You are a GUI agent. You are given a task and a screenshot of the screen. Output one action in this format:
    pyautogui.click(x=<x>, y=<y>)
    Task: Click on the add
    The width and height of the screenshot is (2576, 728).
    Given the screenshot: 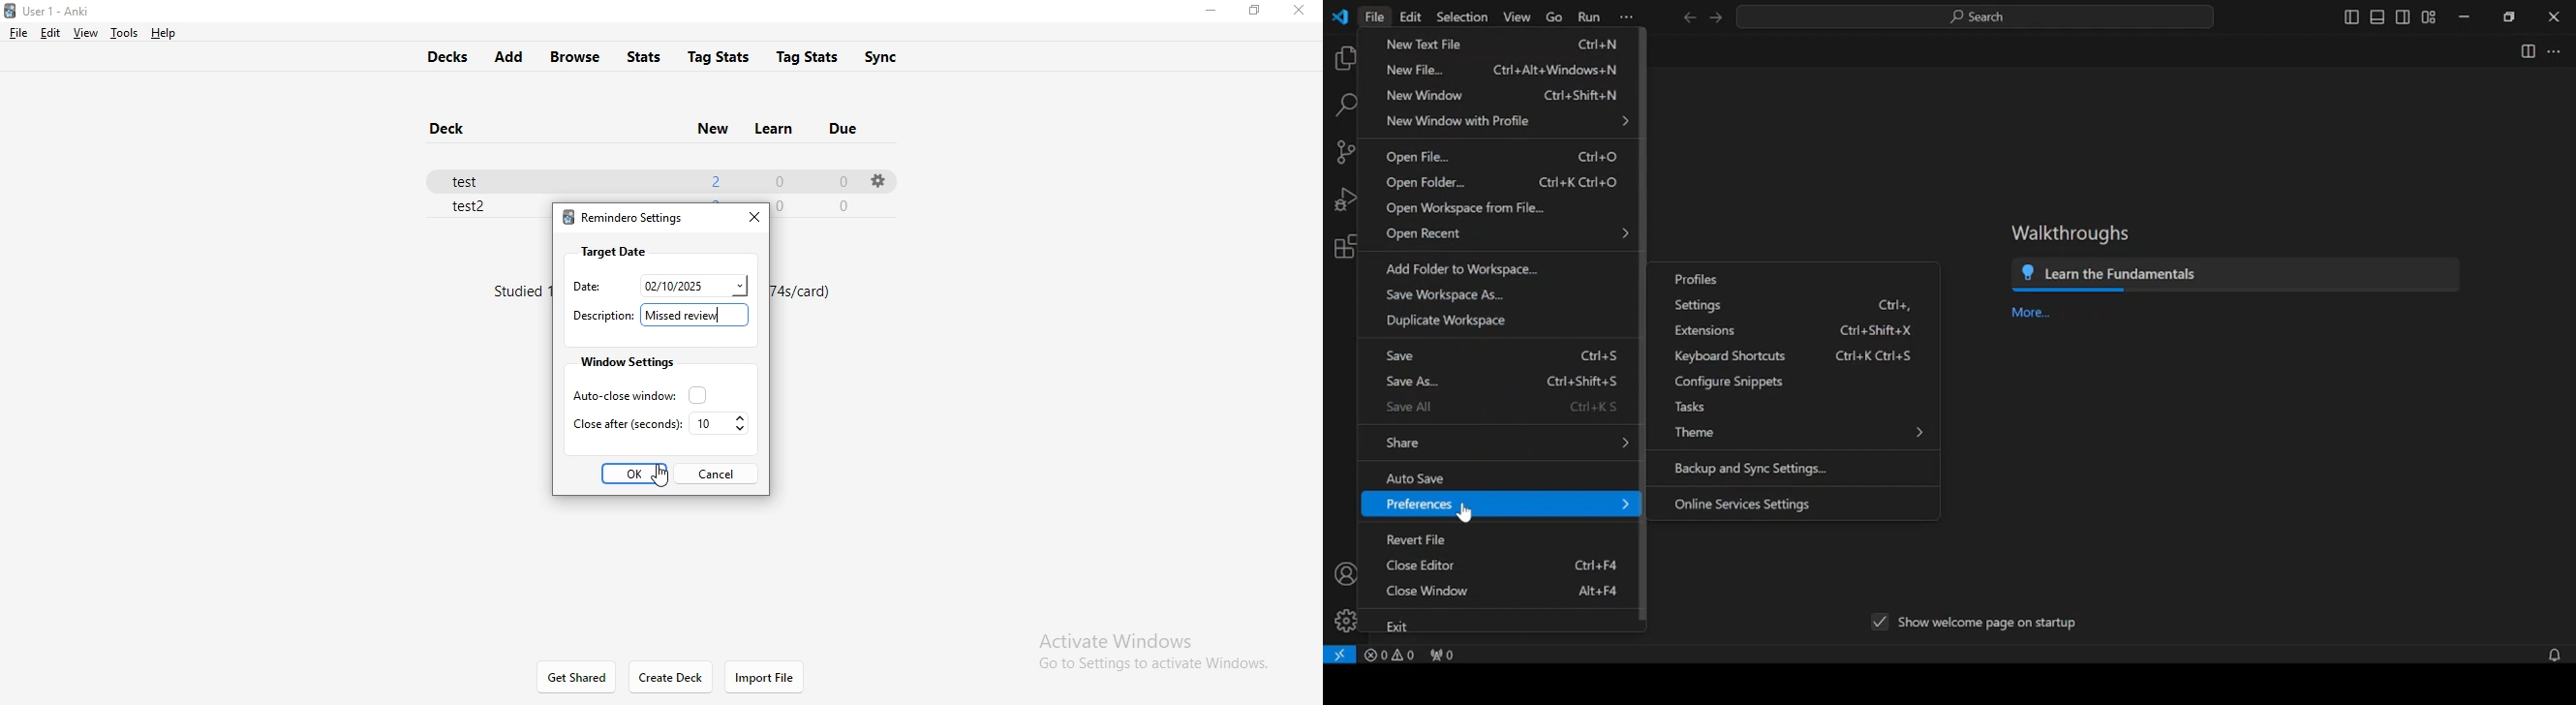 What is the action you would take?
    pyautogui.click(x=507, y=57)
    